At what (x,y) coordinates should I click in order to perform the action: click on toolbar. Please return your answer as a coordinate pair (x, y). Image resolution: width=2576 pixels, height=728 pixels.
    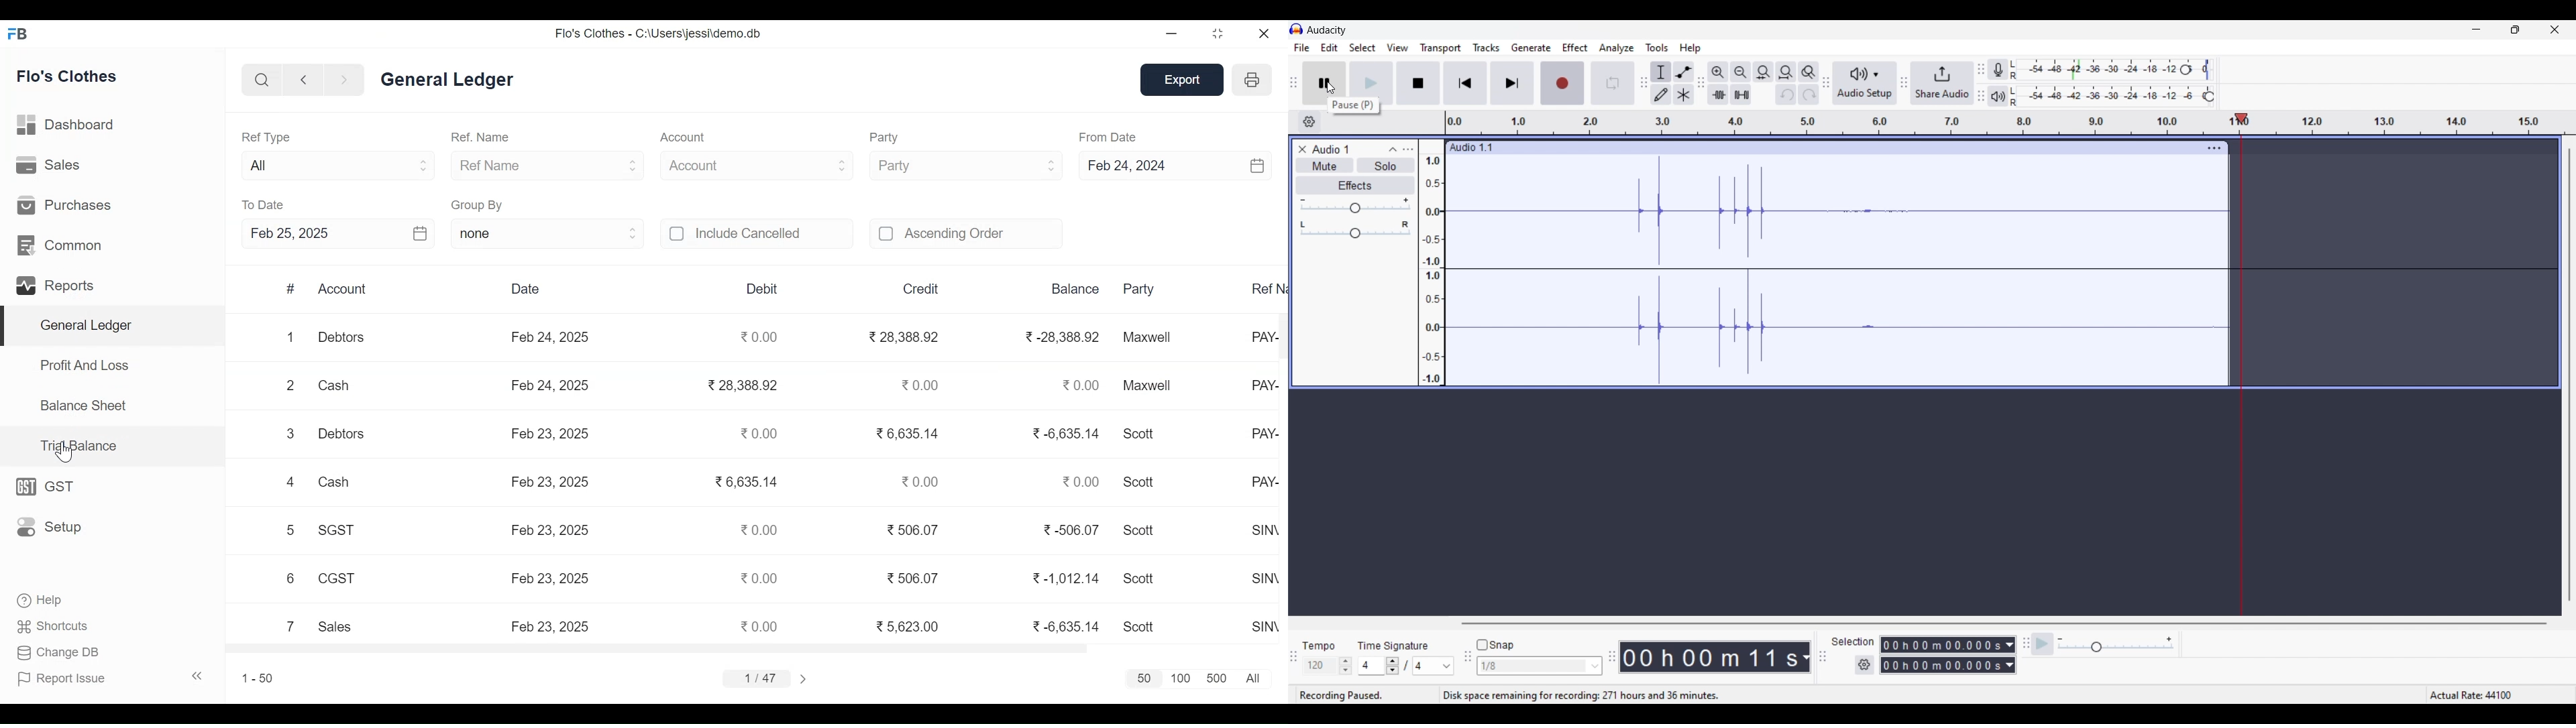
    Looking at the image, I should click on (1296, 78).